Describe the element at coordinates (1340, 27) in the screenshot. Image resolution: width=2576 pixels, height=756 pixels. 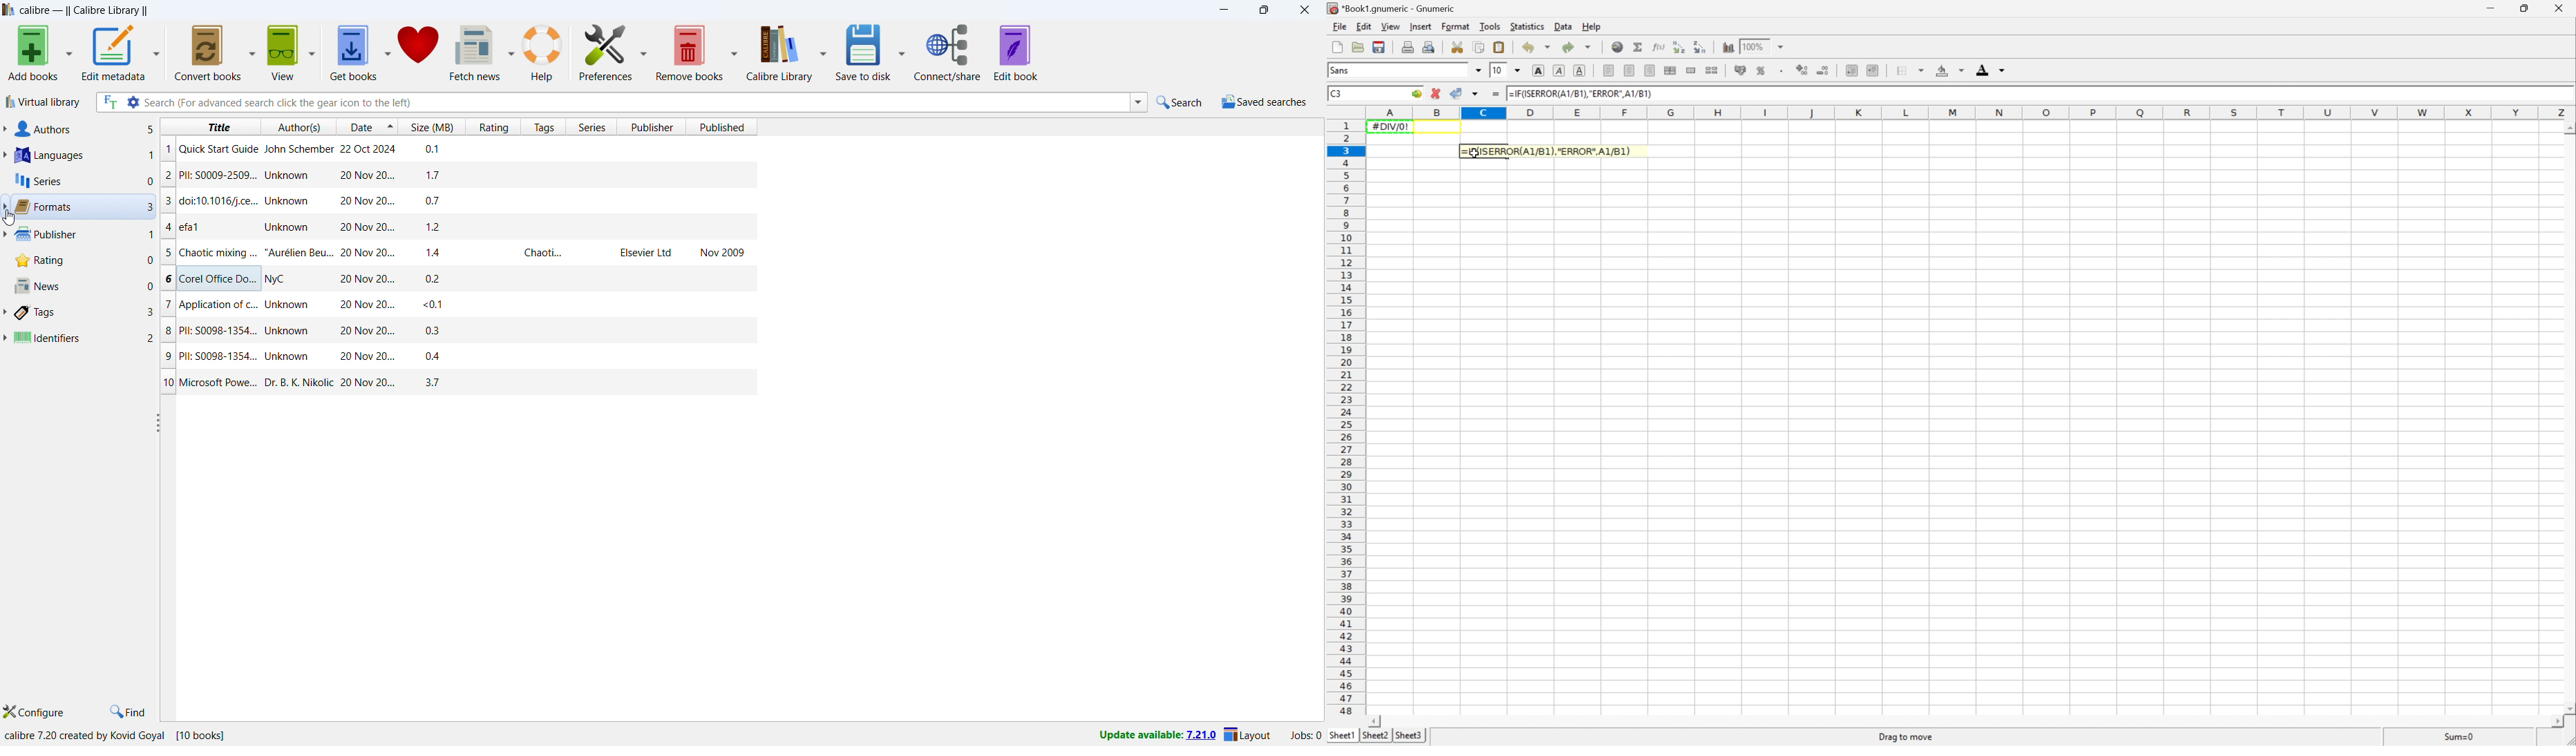
I see `File` at that location.